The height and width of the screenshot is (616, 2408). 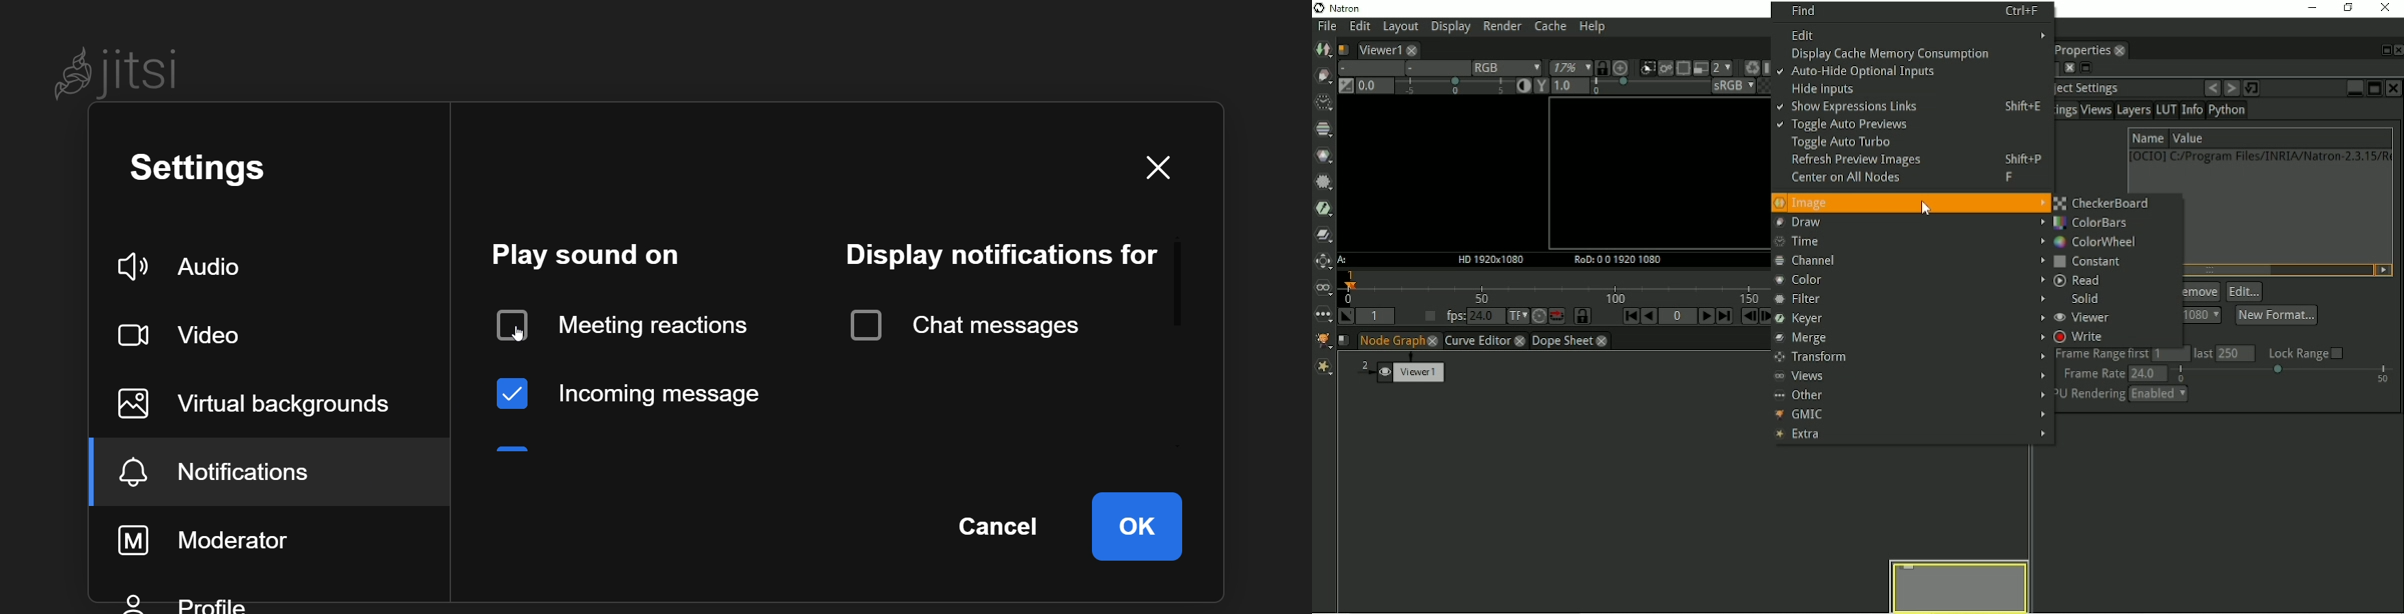 I want to click on chat messages, so click(x=971, y=323).